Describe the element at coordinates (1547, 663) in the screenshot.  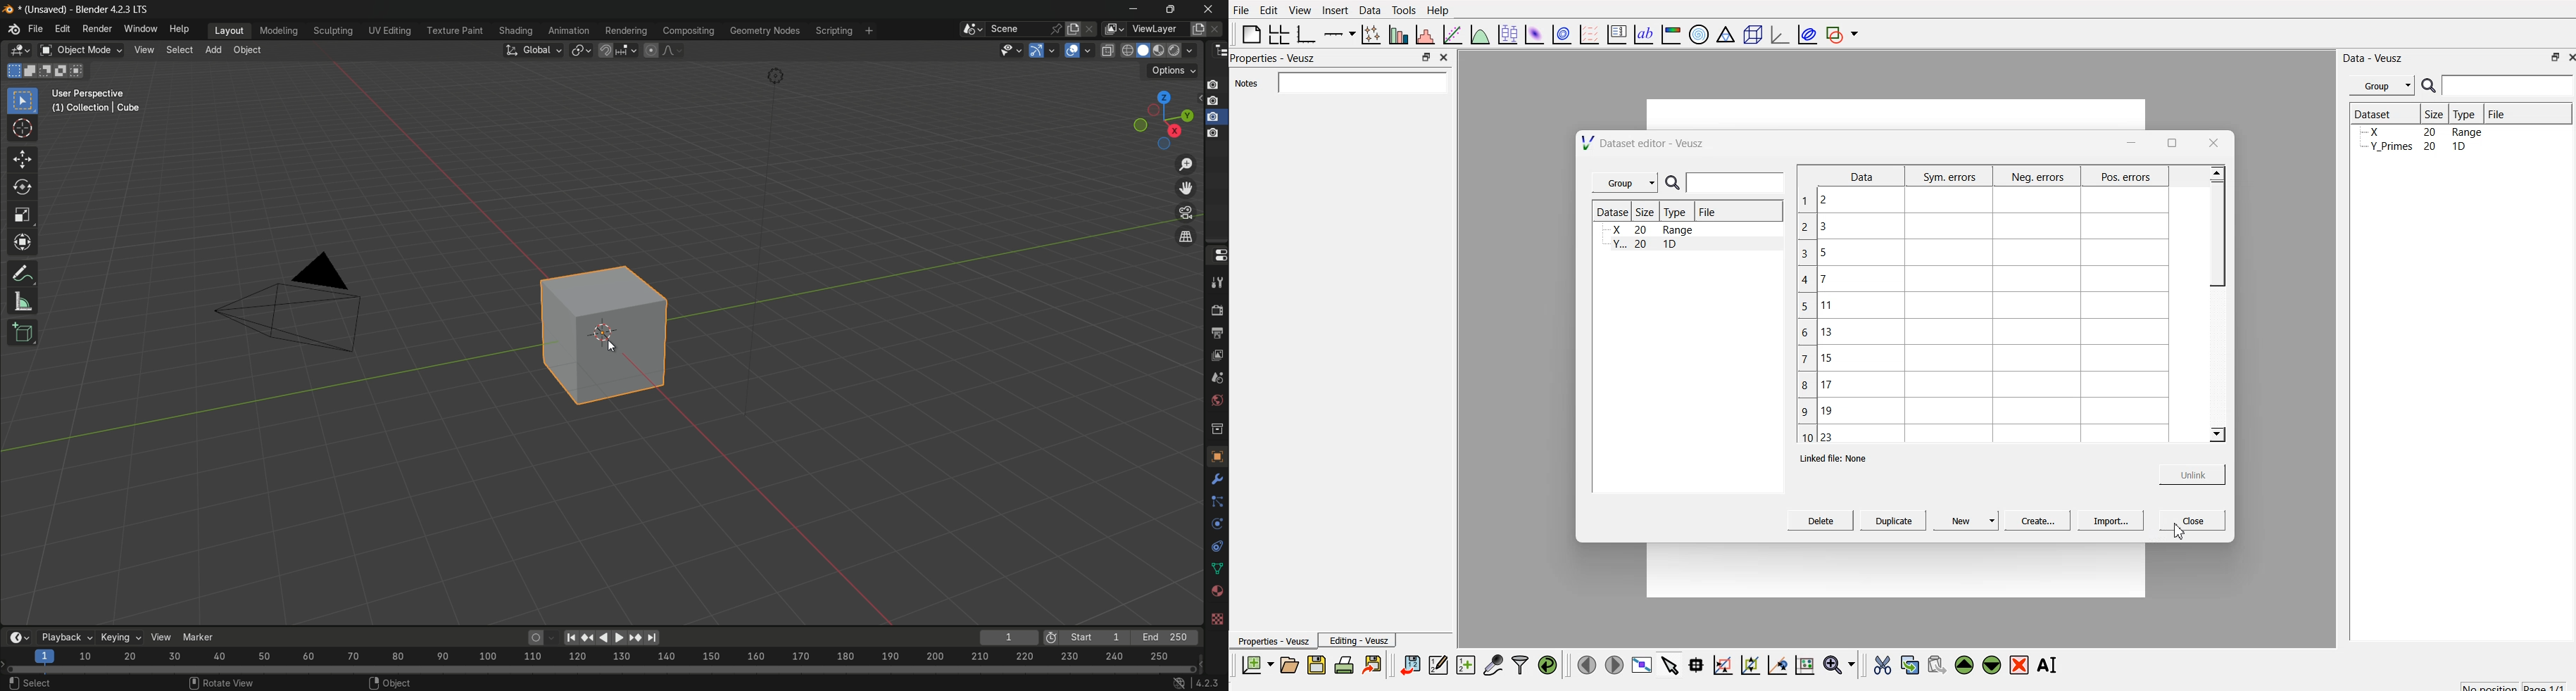
I see `reload linked dataset` at that location.